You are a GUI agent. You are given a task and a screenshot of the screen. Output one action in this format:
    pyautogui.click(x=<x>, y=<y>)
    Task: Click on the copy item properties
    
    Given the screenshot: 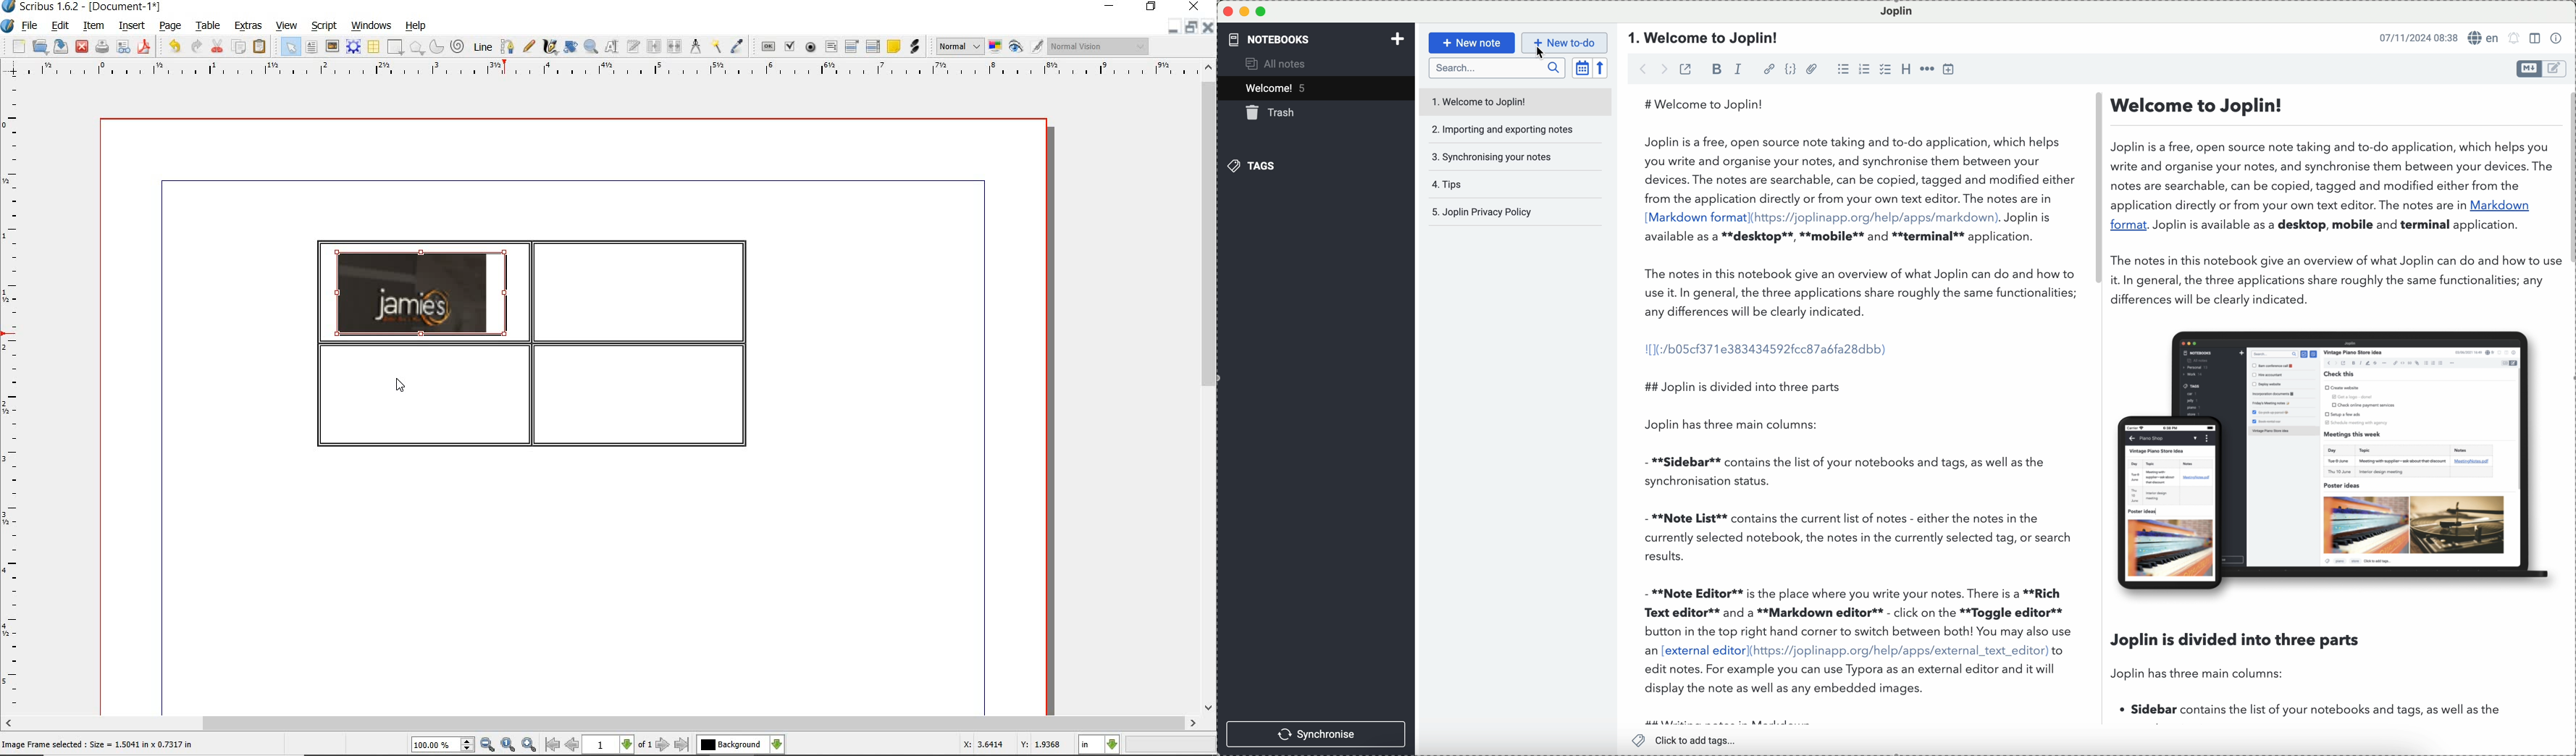 What is the action you would take?
    pyautogui.click(x=716, y=47)
    